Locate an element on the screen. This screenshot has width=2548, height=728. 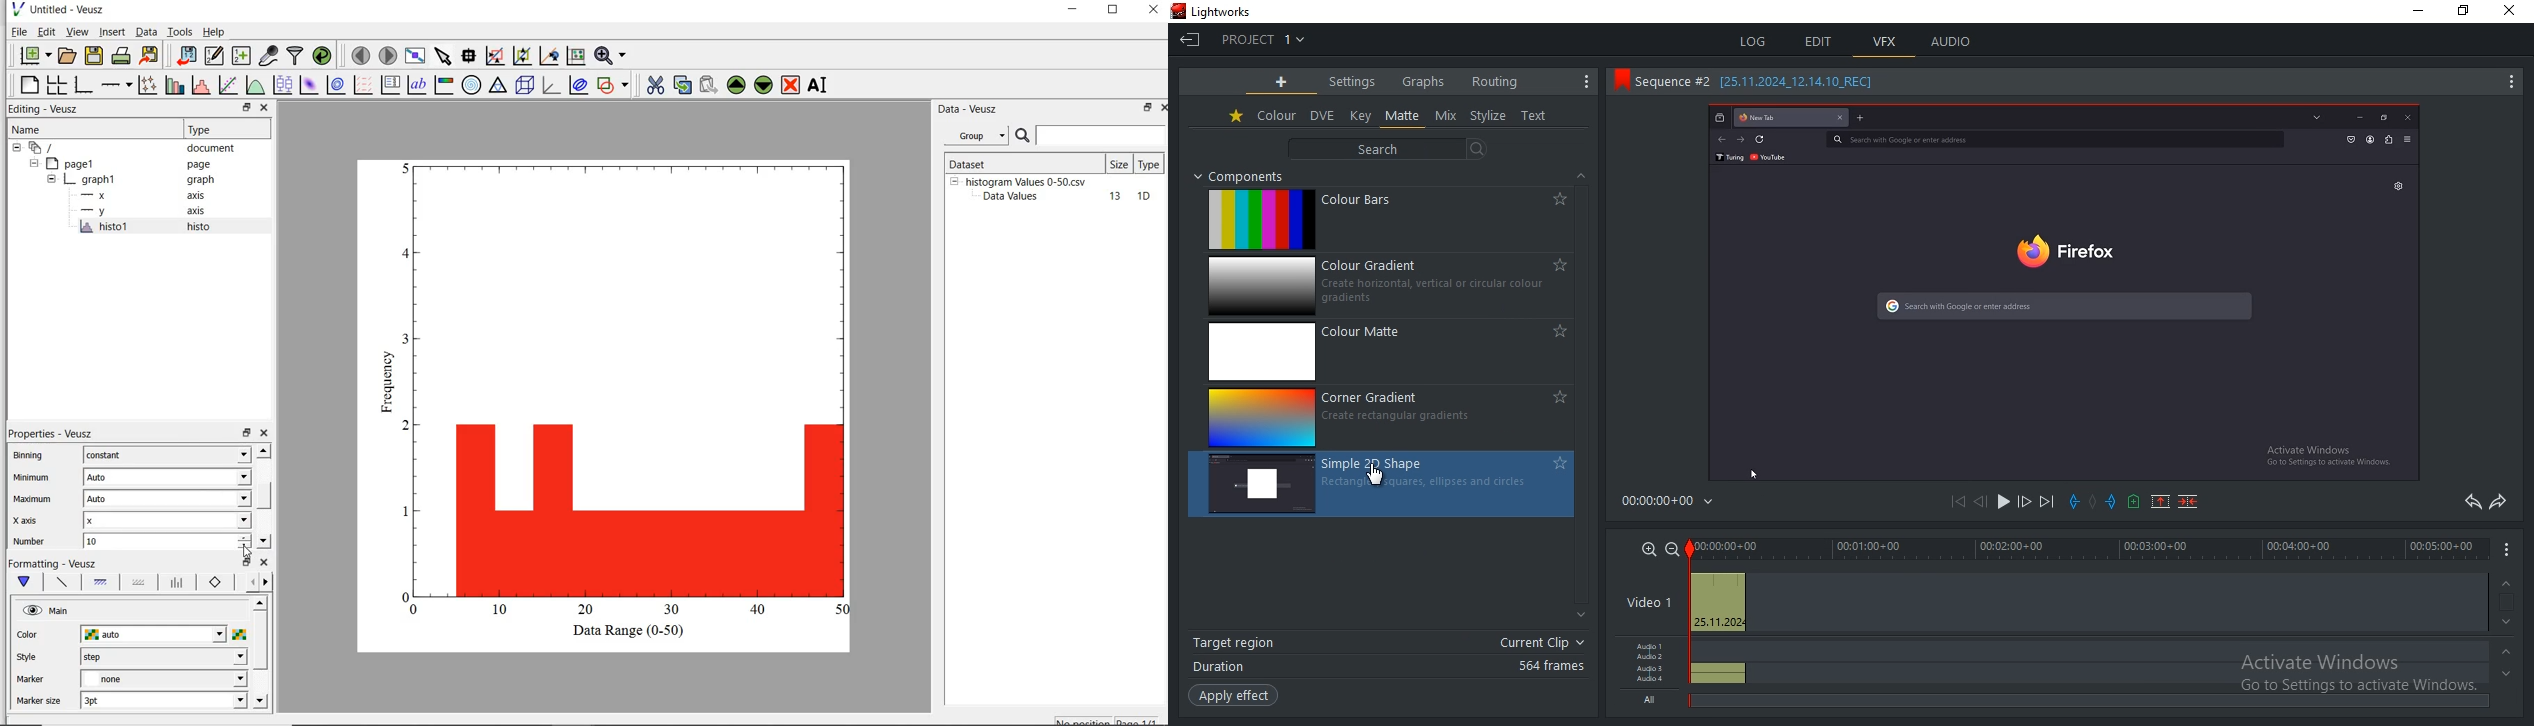
rewind is located at coordinates (1979, 503).